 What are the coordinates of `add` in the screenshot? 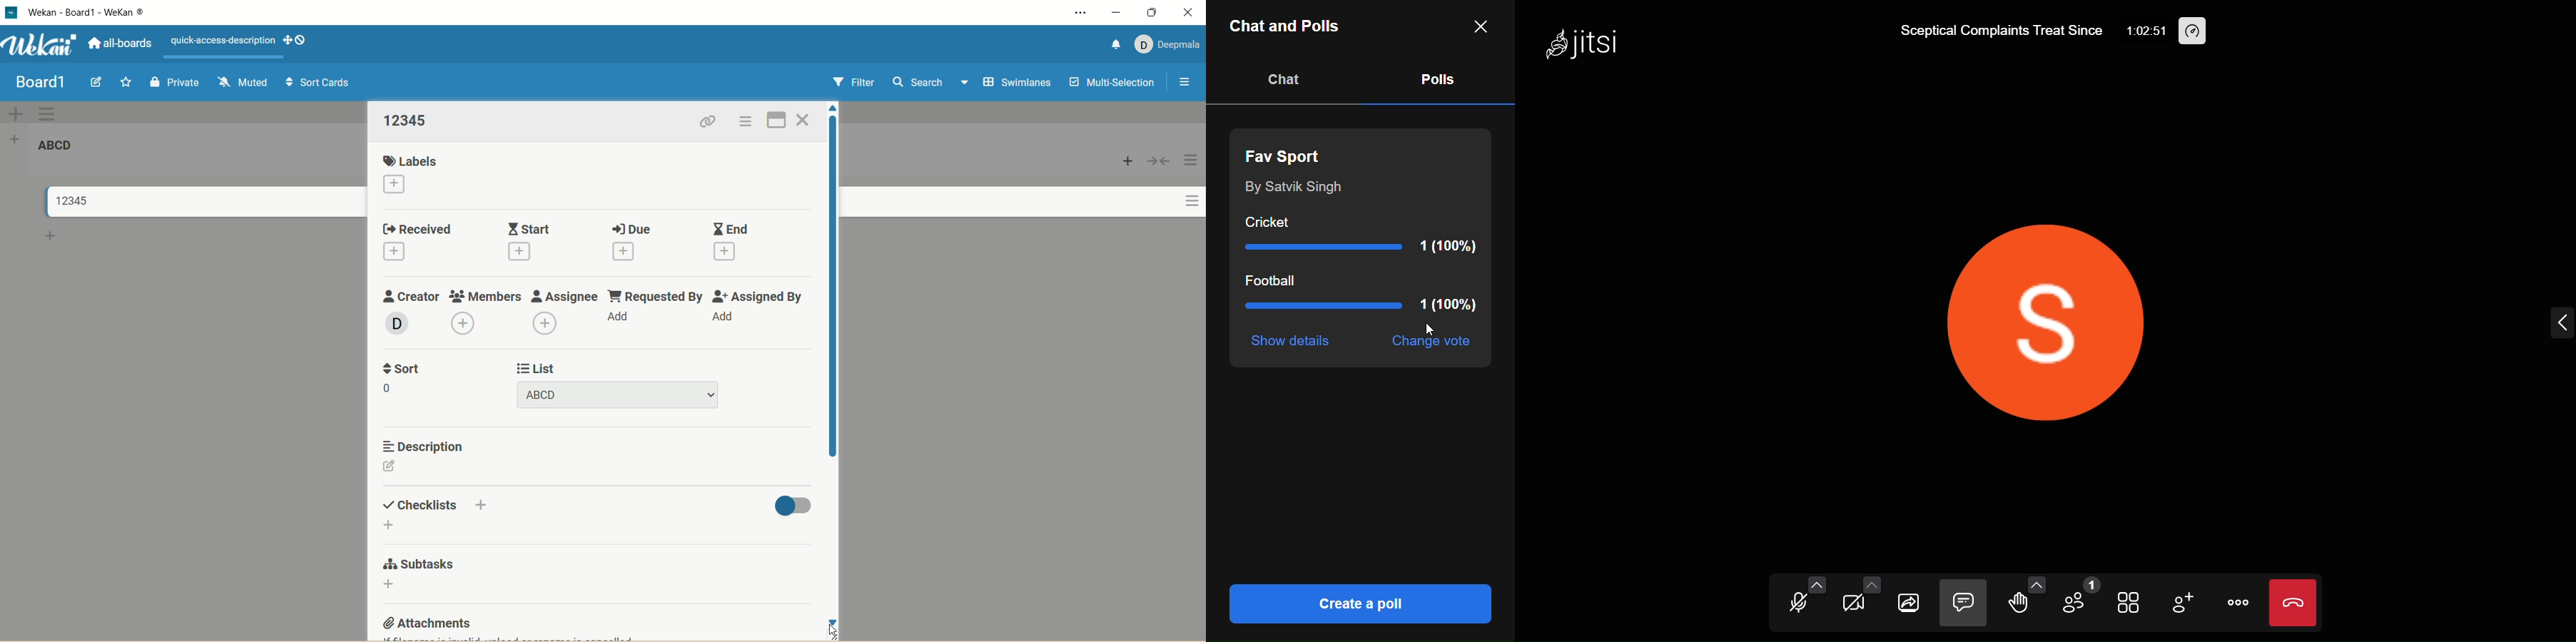 It's located at (520, 251).